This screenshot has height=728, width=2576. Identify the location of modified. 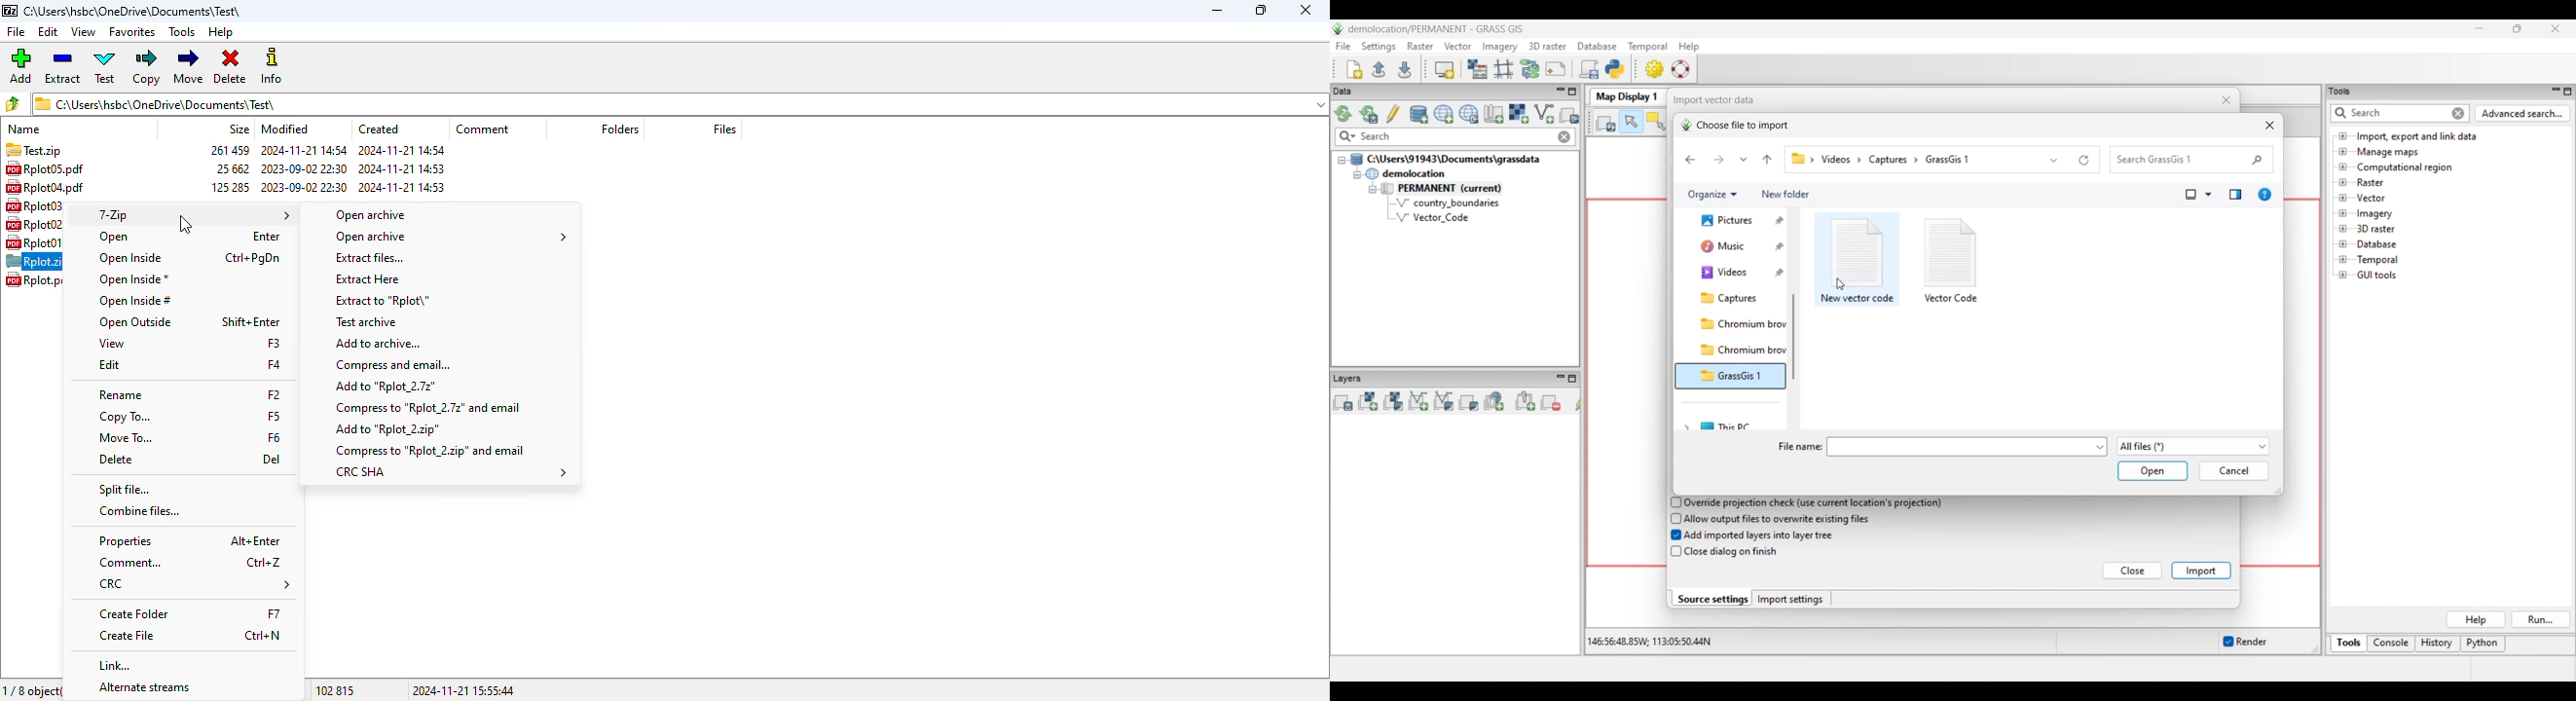
(284, 129).